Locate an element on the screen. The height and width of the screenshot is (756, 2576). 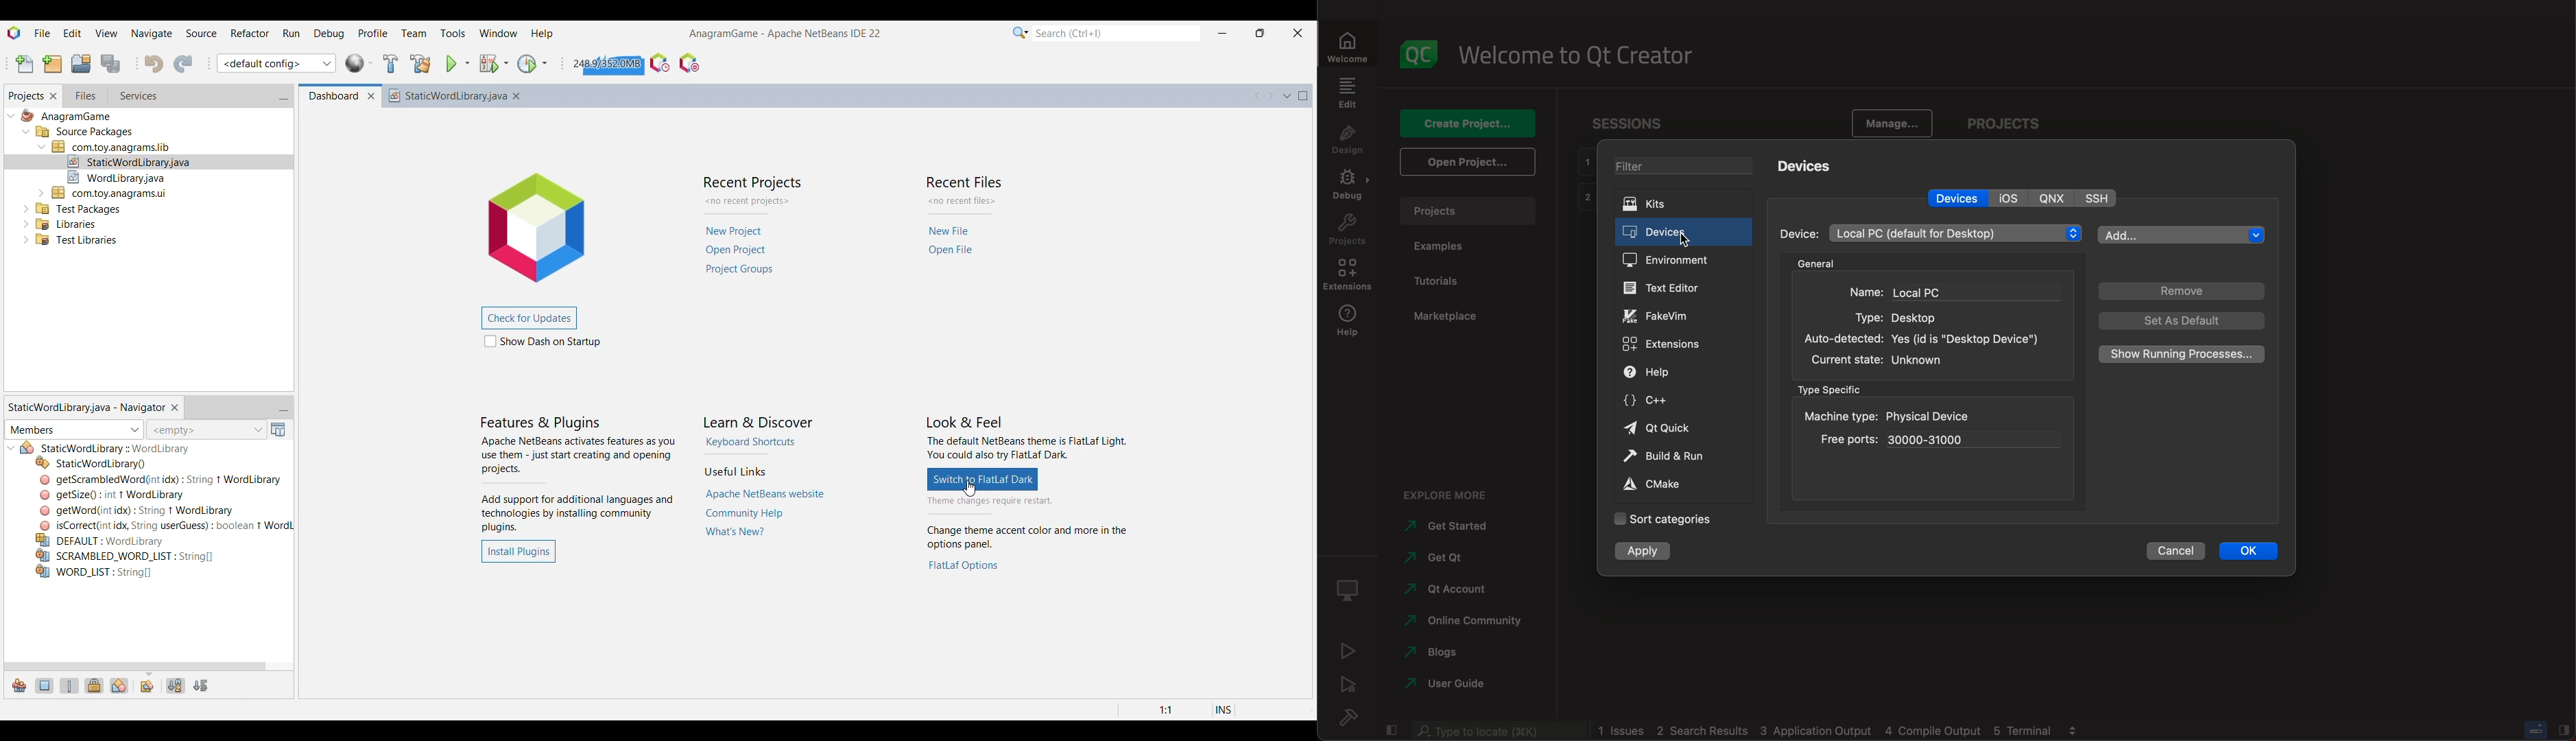
build & run is located at coordinates (1665, 456).